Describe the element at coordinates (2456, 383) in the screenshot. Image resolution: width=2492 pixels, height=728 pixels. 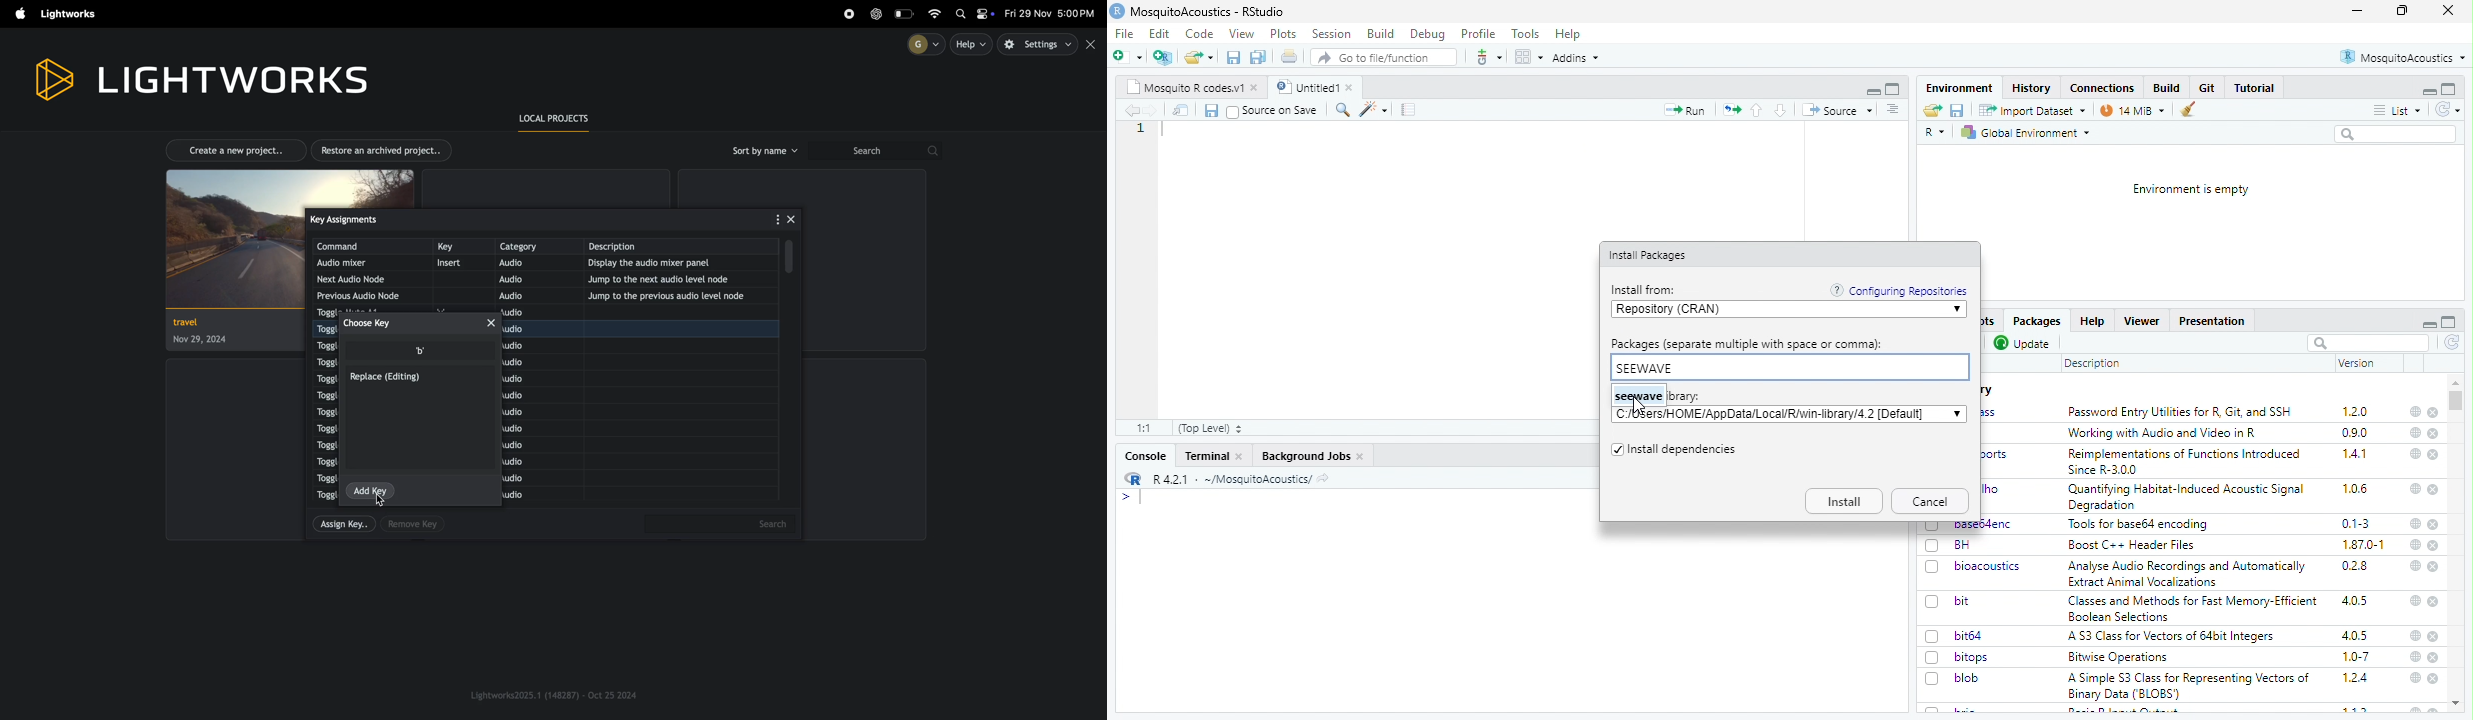
I see `scroll up` at that location.